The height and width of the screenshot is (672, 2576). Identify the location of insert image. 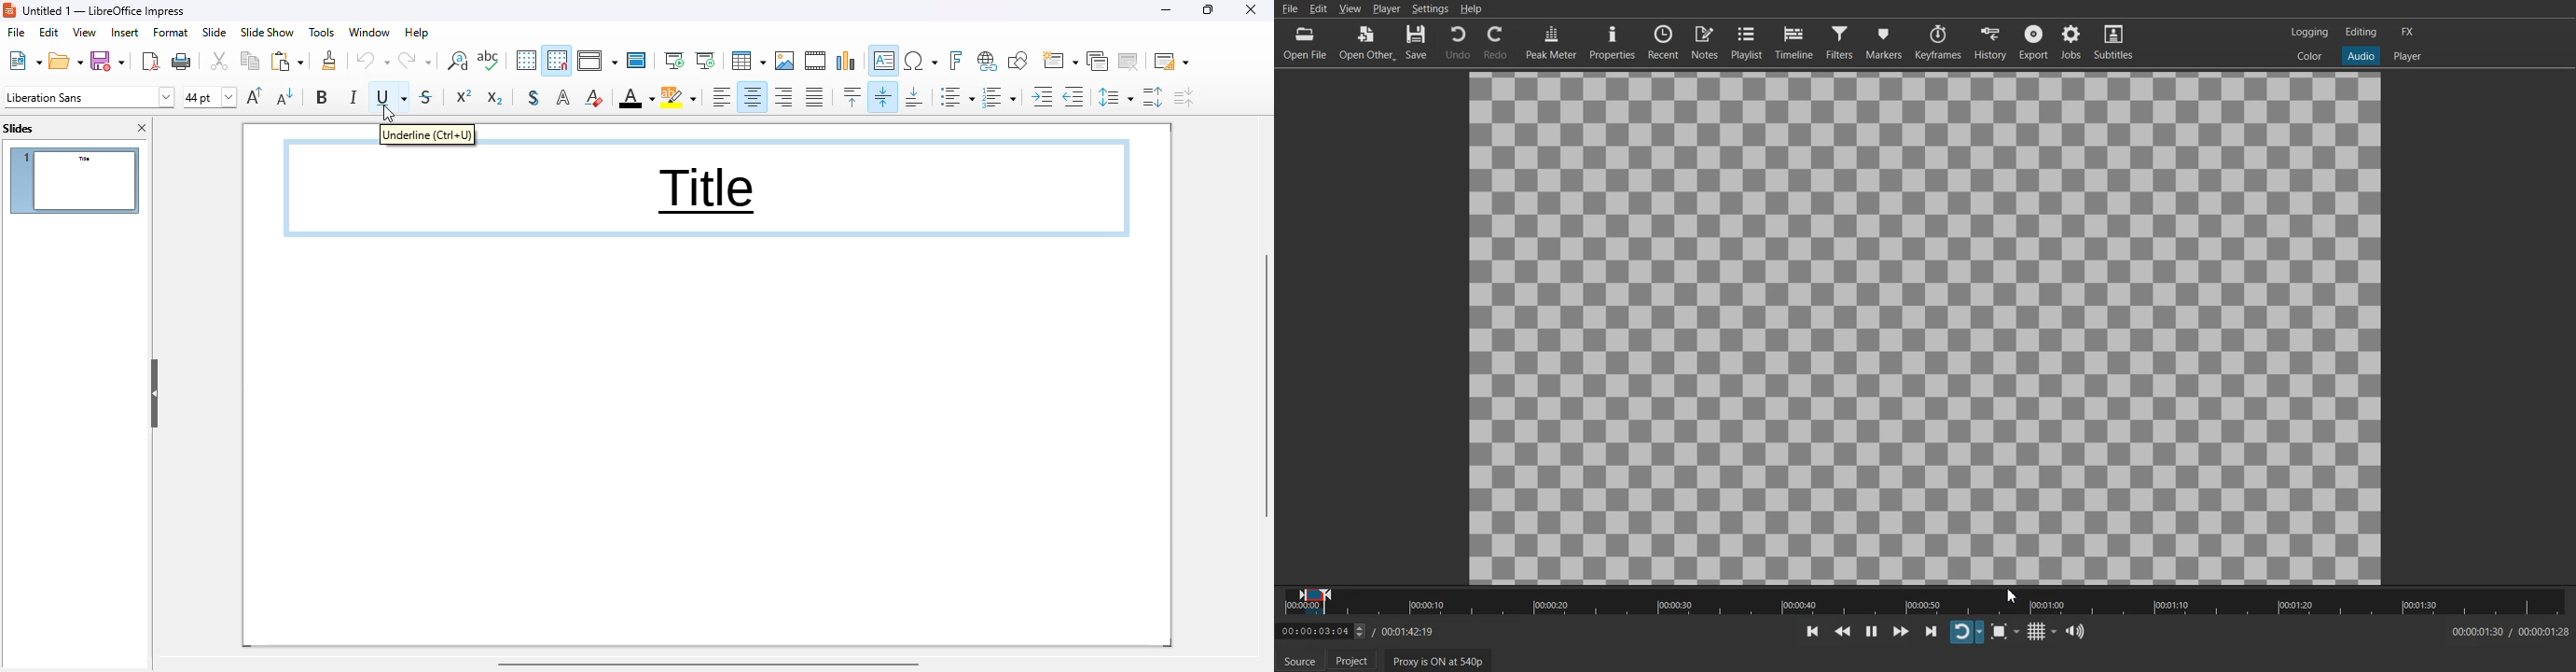
(785, 61).